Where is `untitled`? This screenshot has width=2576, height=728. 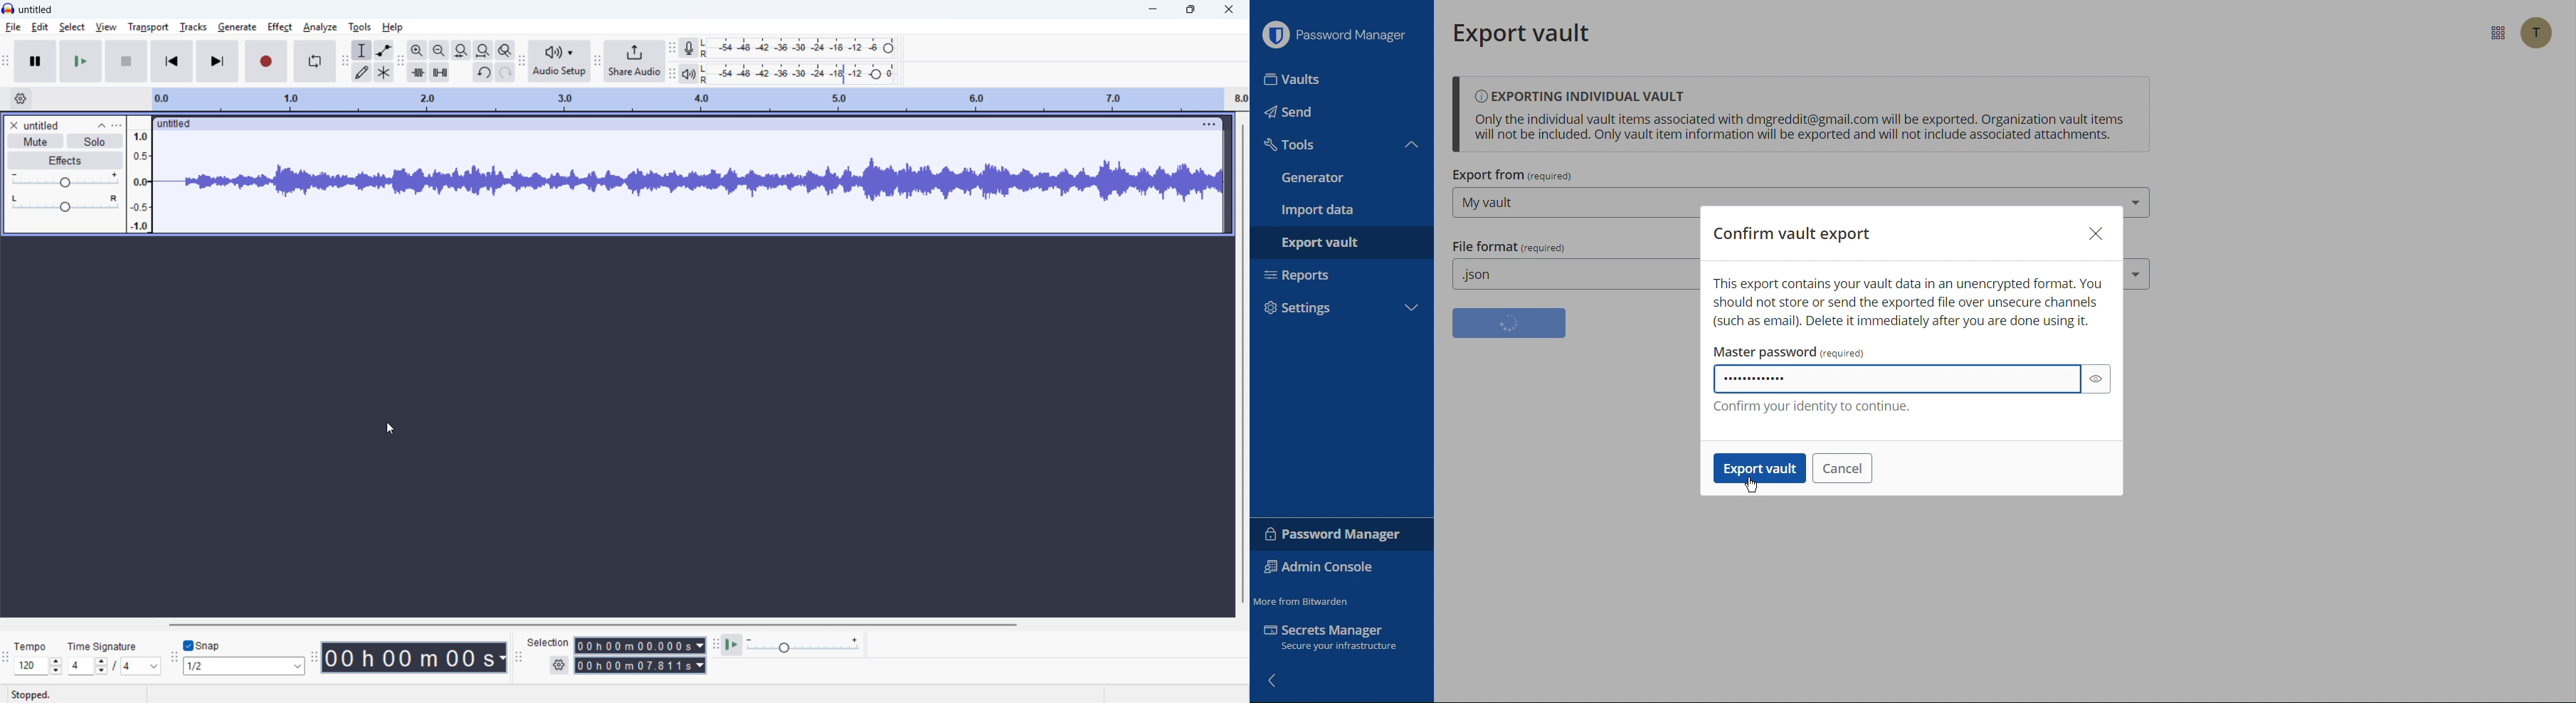
untitled is located at coordinates (42, 125).